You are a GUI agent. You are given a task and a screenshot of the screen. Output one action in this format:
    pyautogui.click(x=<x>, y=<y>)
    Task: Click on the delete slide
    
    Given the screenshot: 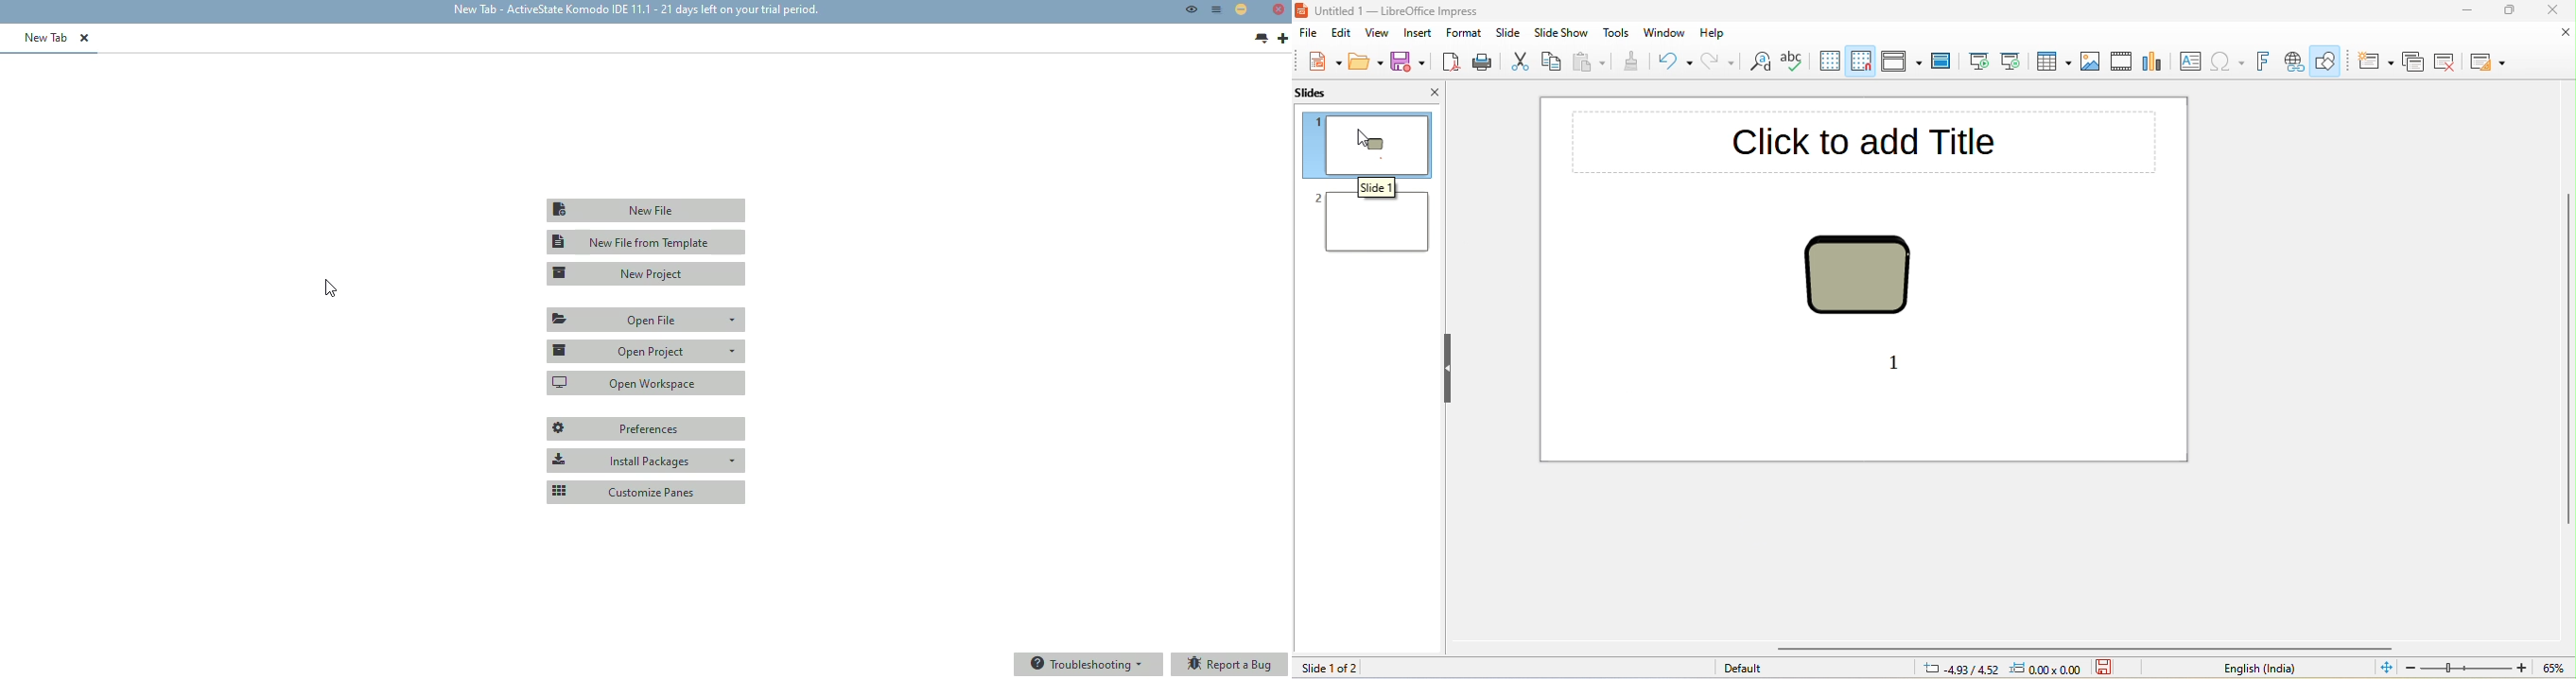 What is the action you would take?
    pyautogui.click(x=2449, y=62)
    